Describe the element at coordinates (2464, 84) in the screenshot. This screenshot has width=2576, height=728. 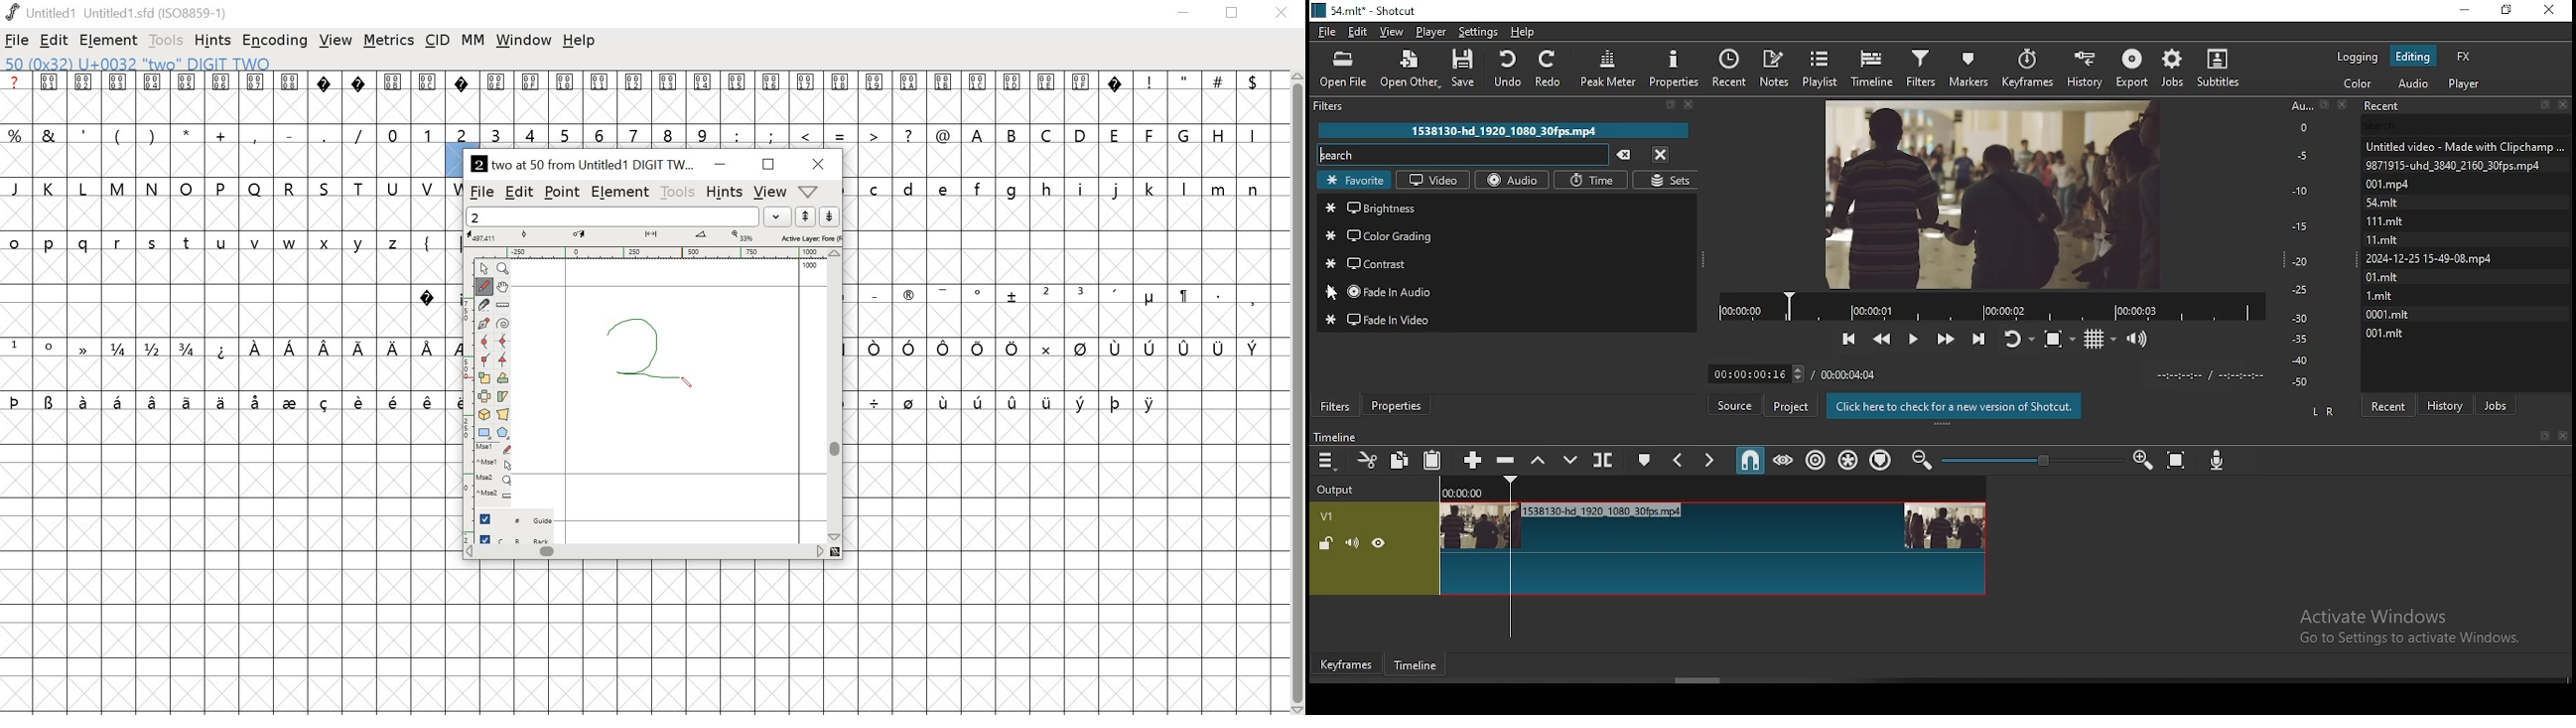
I see `player` at that location.